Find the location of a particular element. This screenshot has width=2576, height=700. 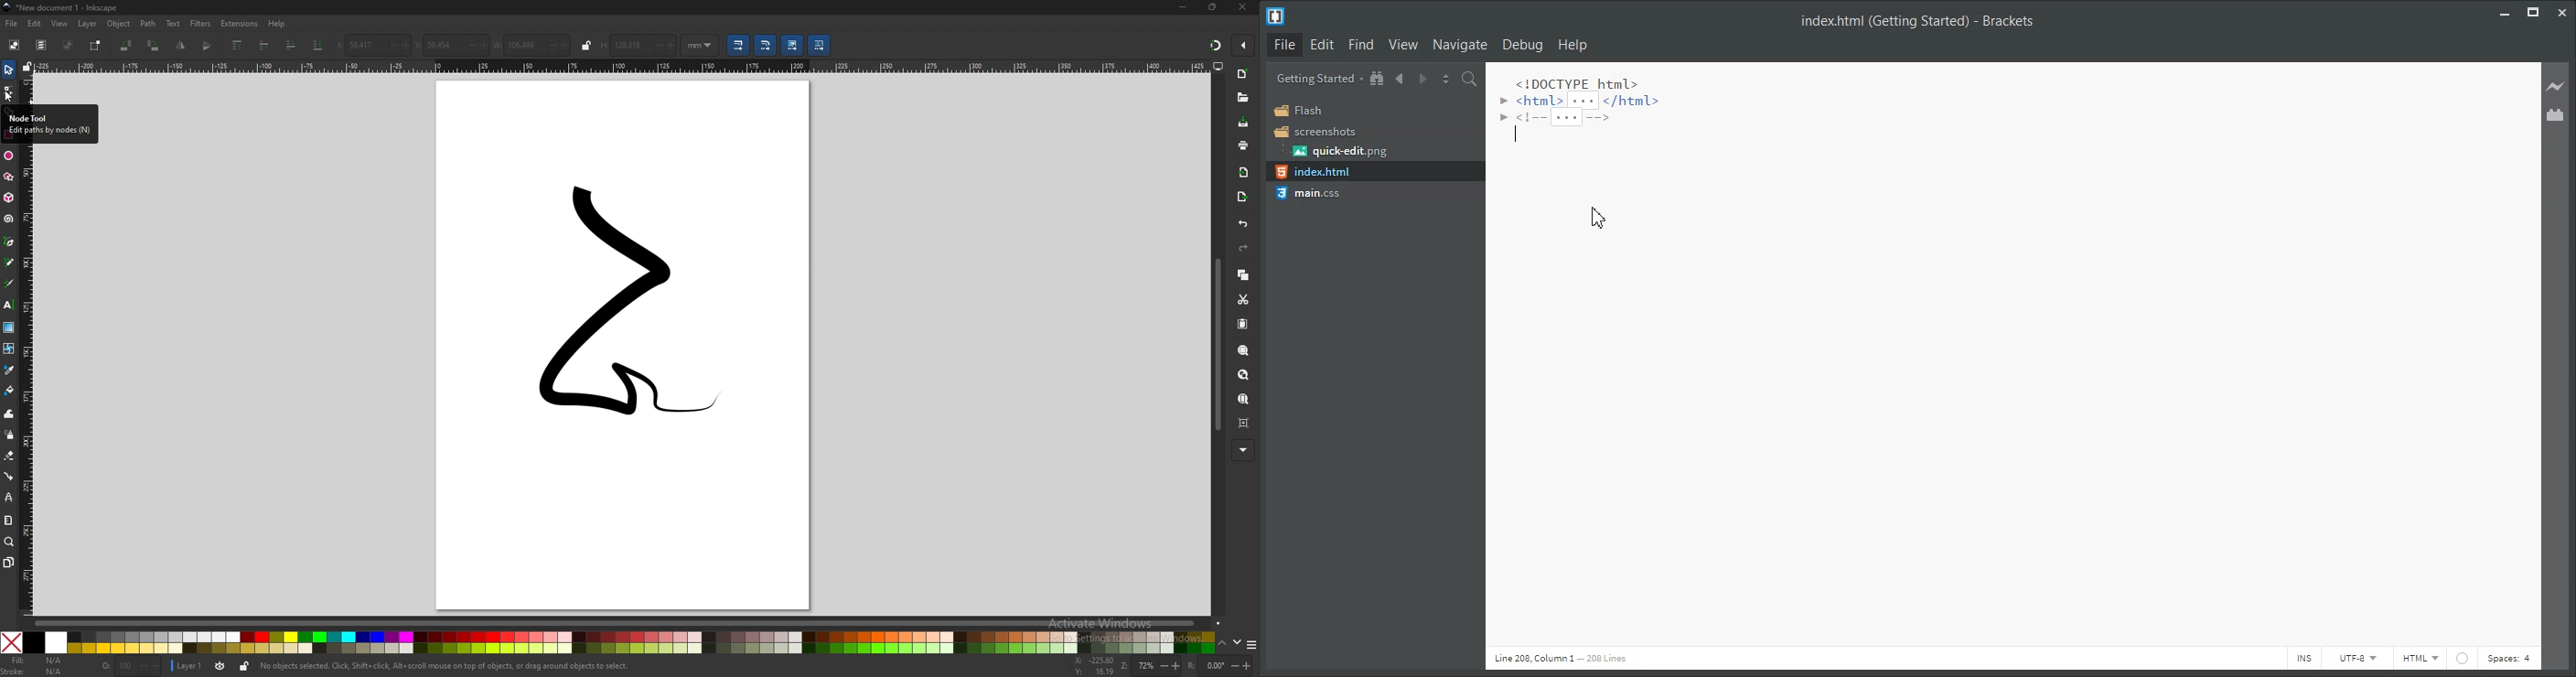

rotate 90 degree cw is located at coordinates (154, 45).